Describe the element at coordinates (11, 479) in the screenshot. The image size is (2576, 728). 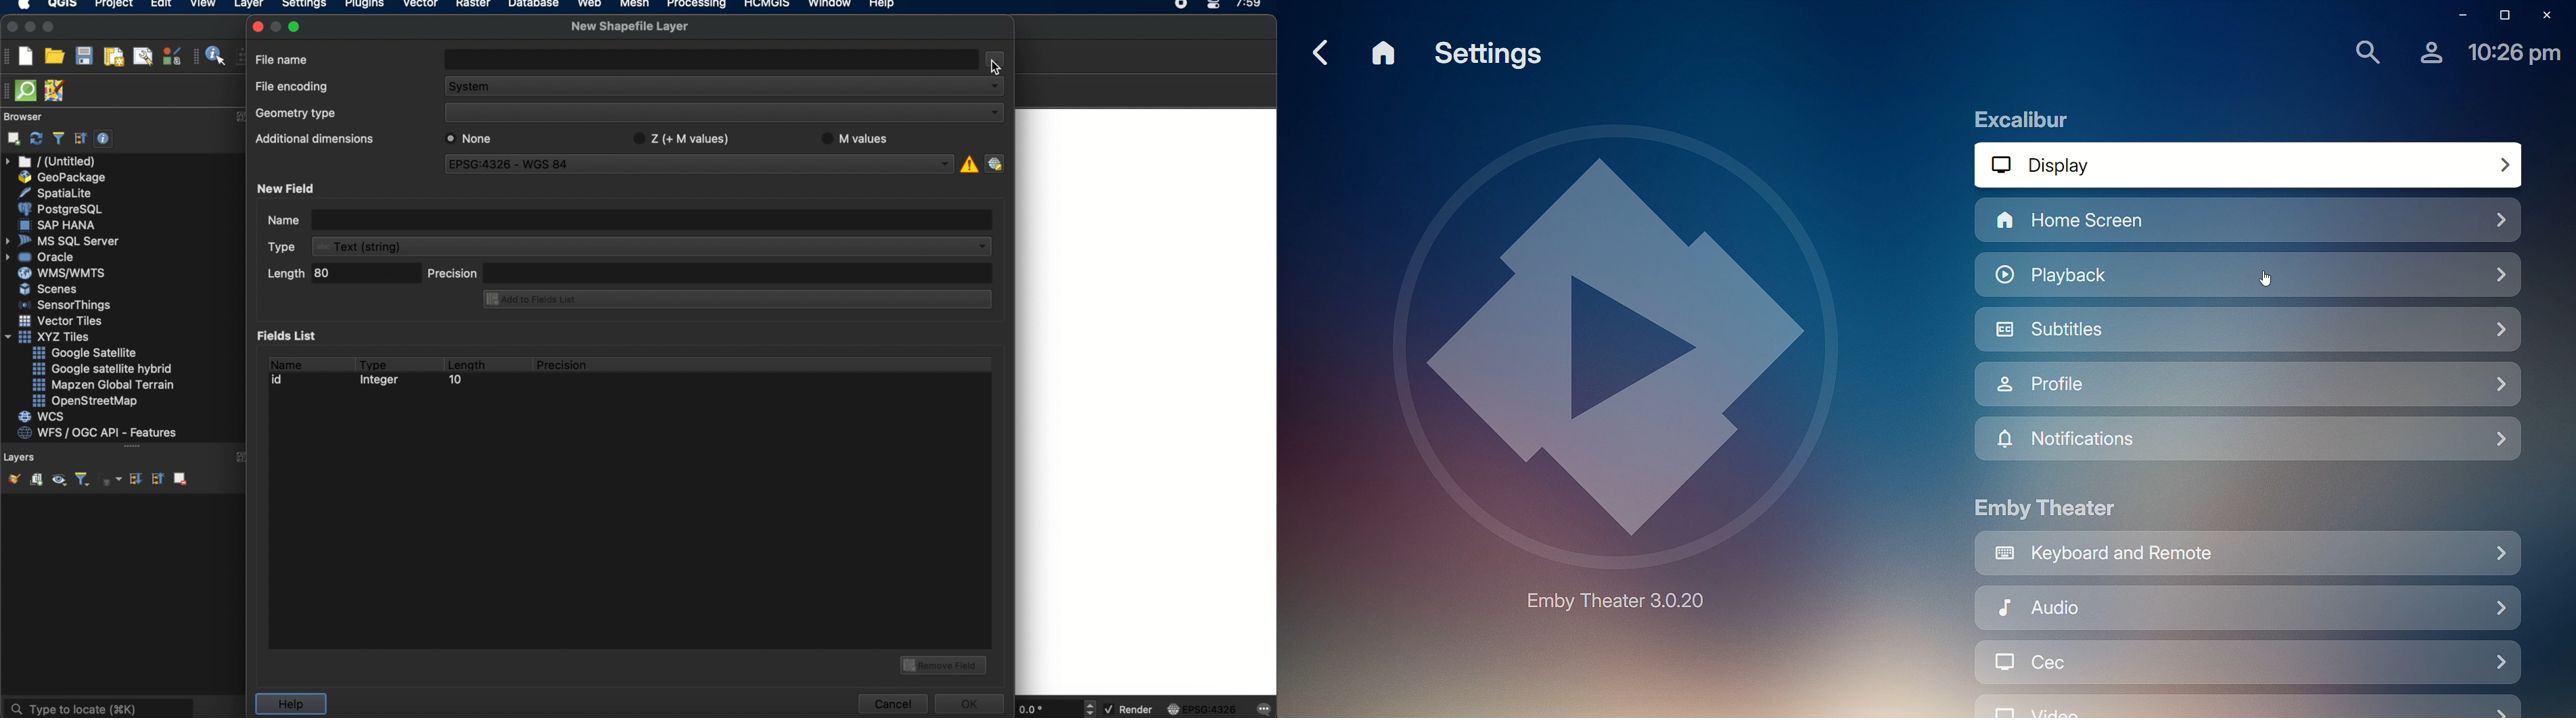
I see `open the layer` at that location.